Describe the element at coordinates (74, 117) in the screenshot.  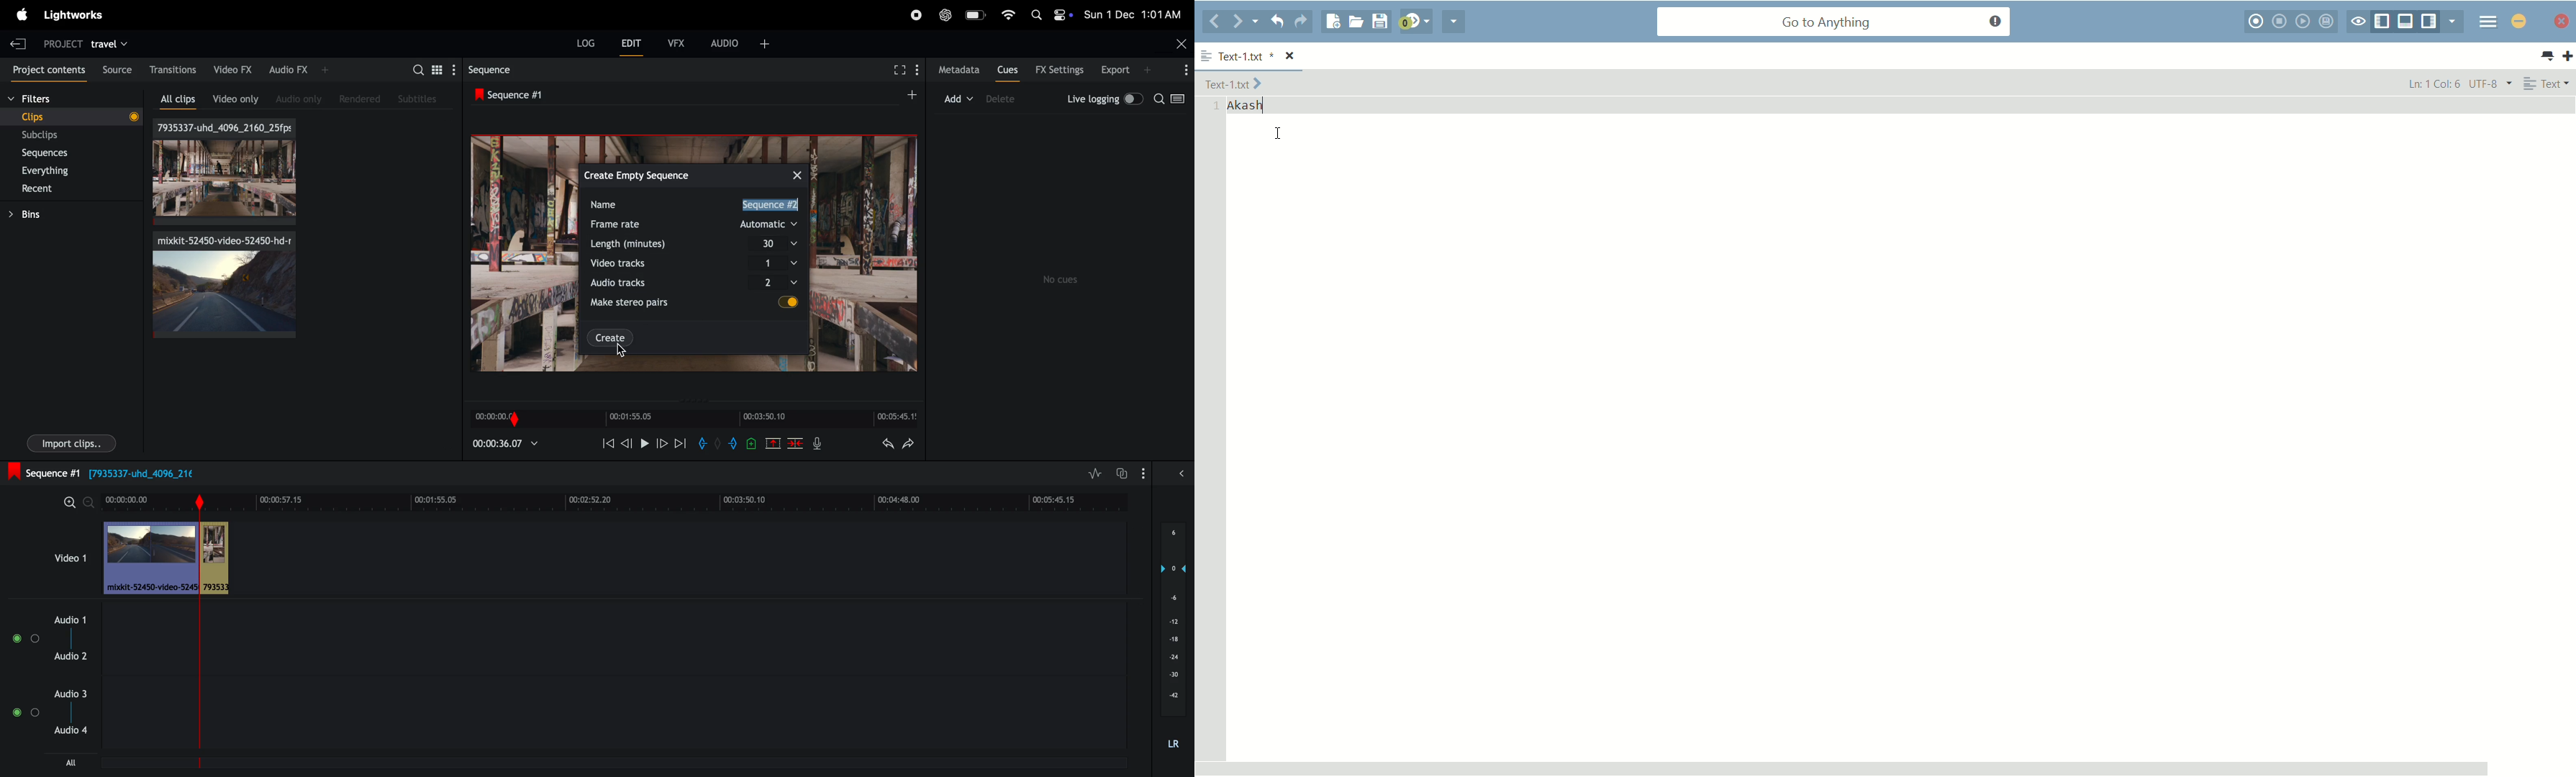
I see `clips` at that location.